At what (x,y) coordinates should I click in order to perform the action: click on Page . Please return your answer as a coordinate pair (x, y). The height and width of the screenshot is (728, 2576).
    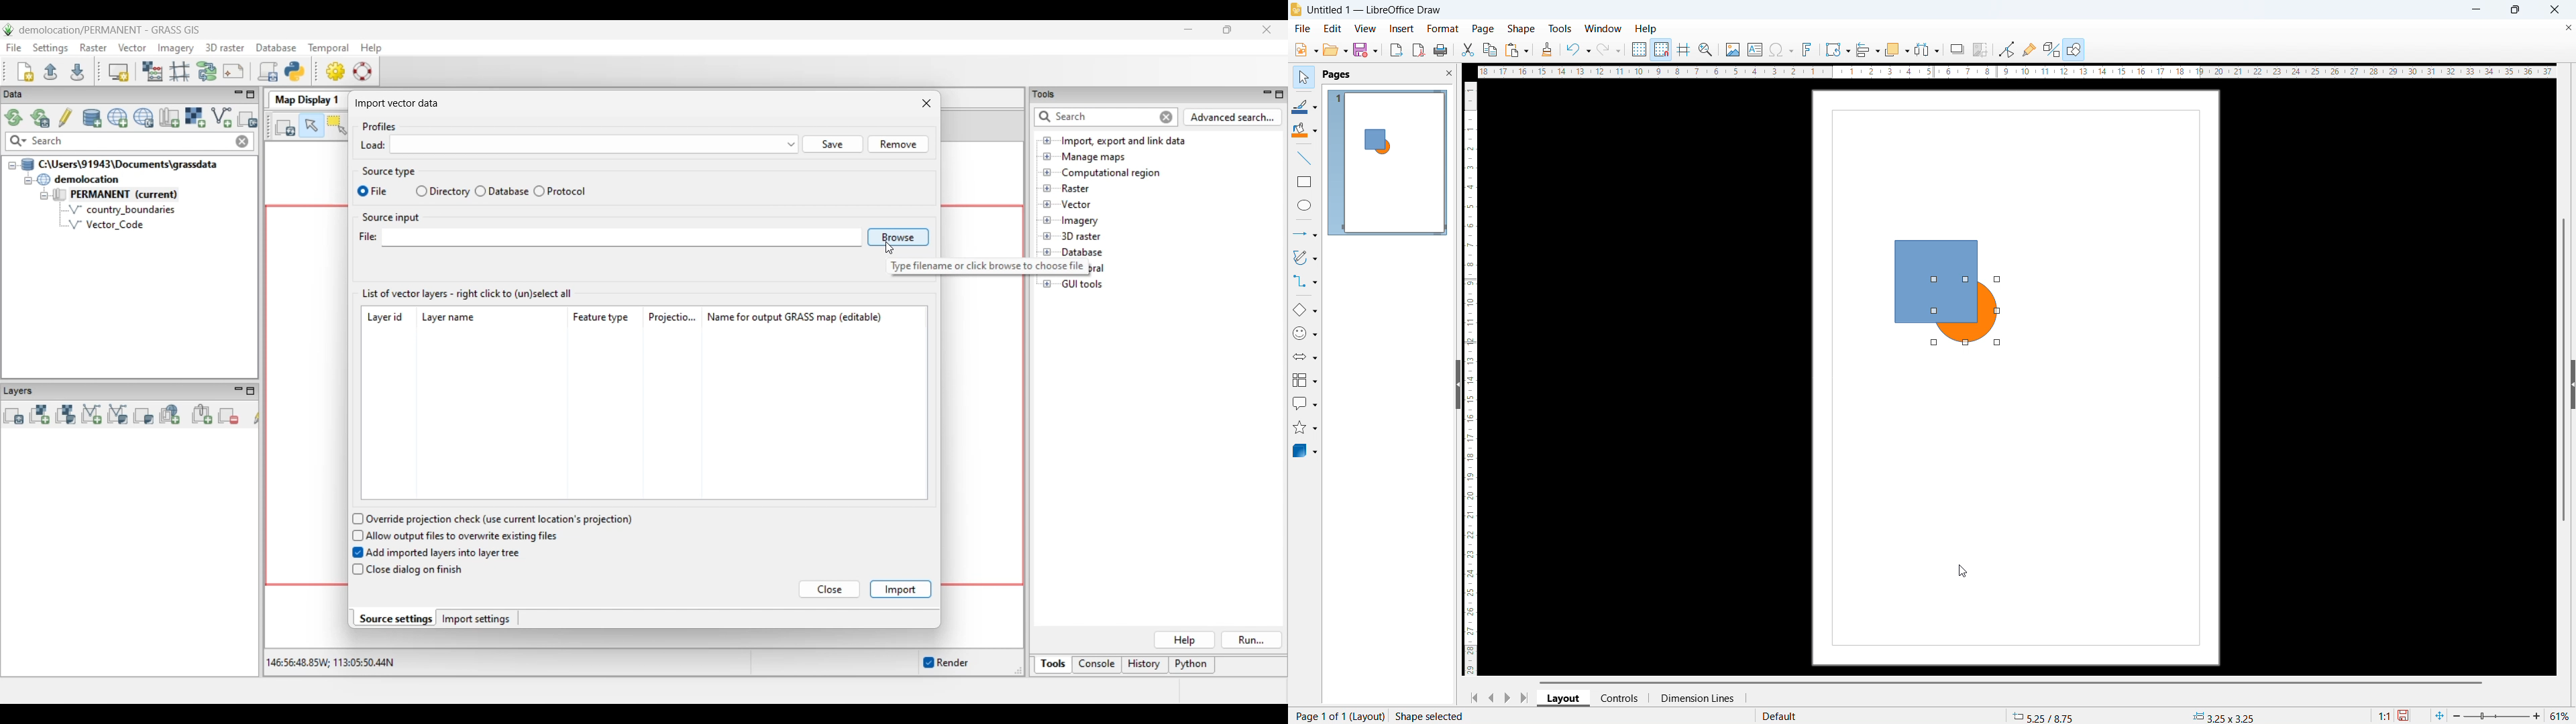
    Looking at the image, I should click on (1483, 29).